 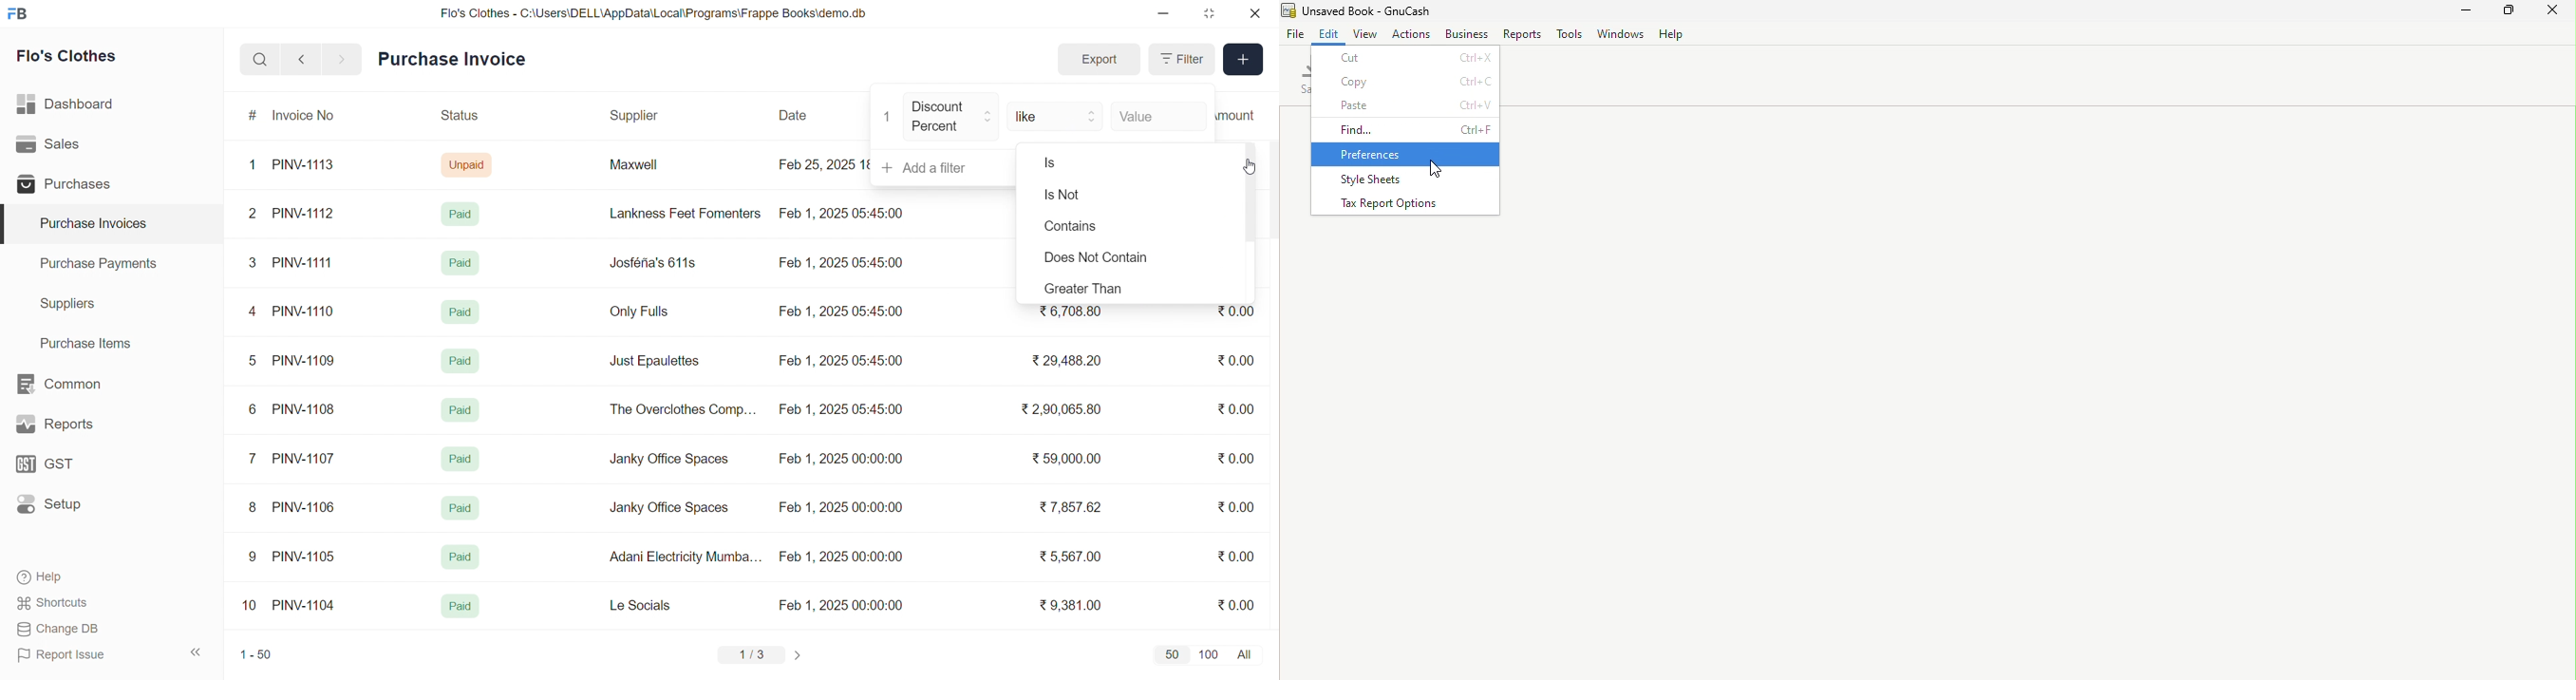 I want to click on selected, so click(x=8, y=225).